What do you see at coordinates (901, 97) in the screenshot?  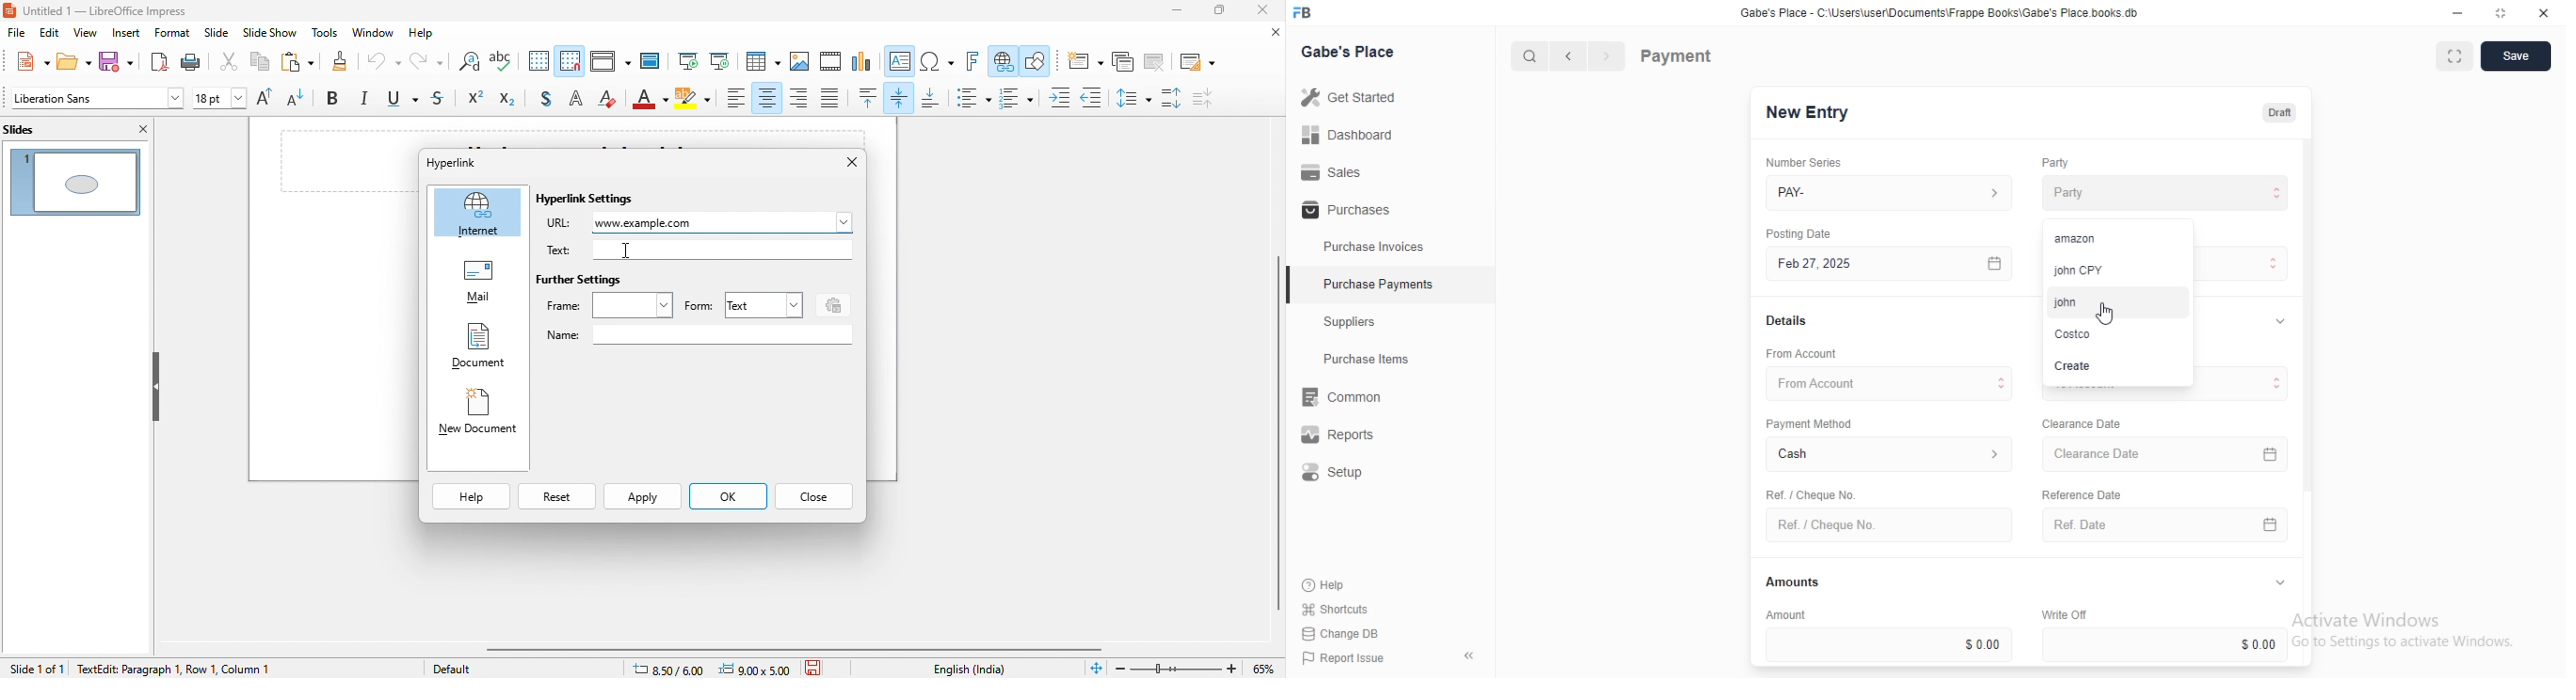 I see `align vertically` at bounding box center [901, 97].